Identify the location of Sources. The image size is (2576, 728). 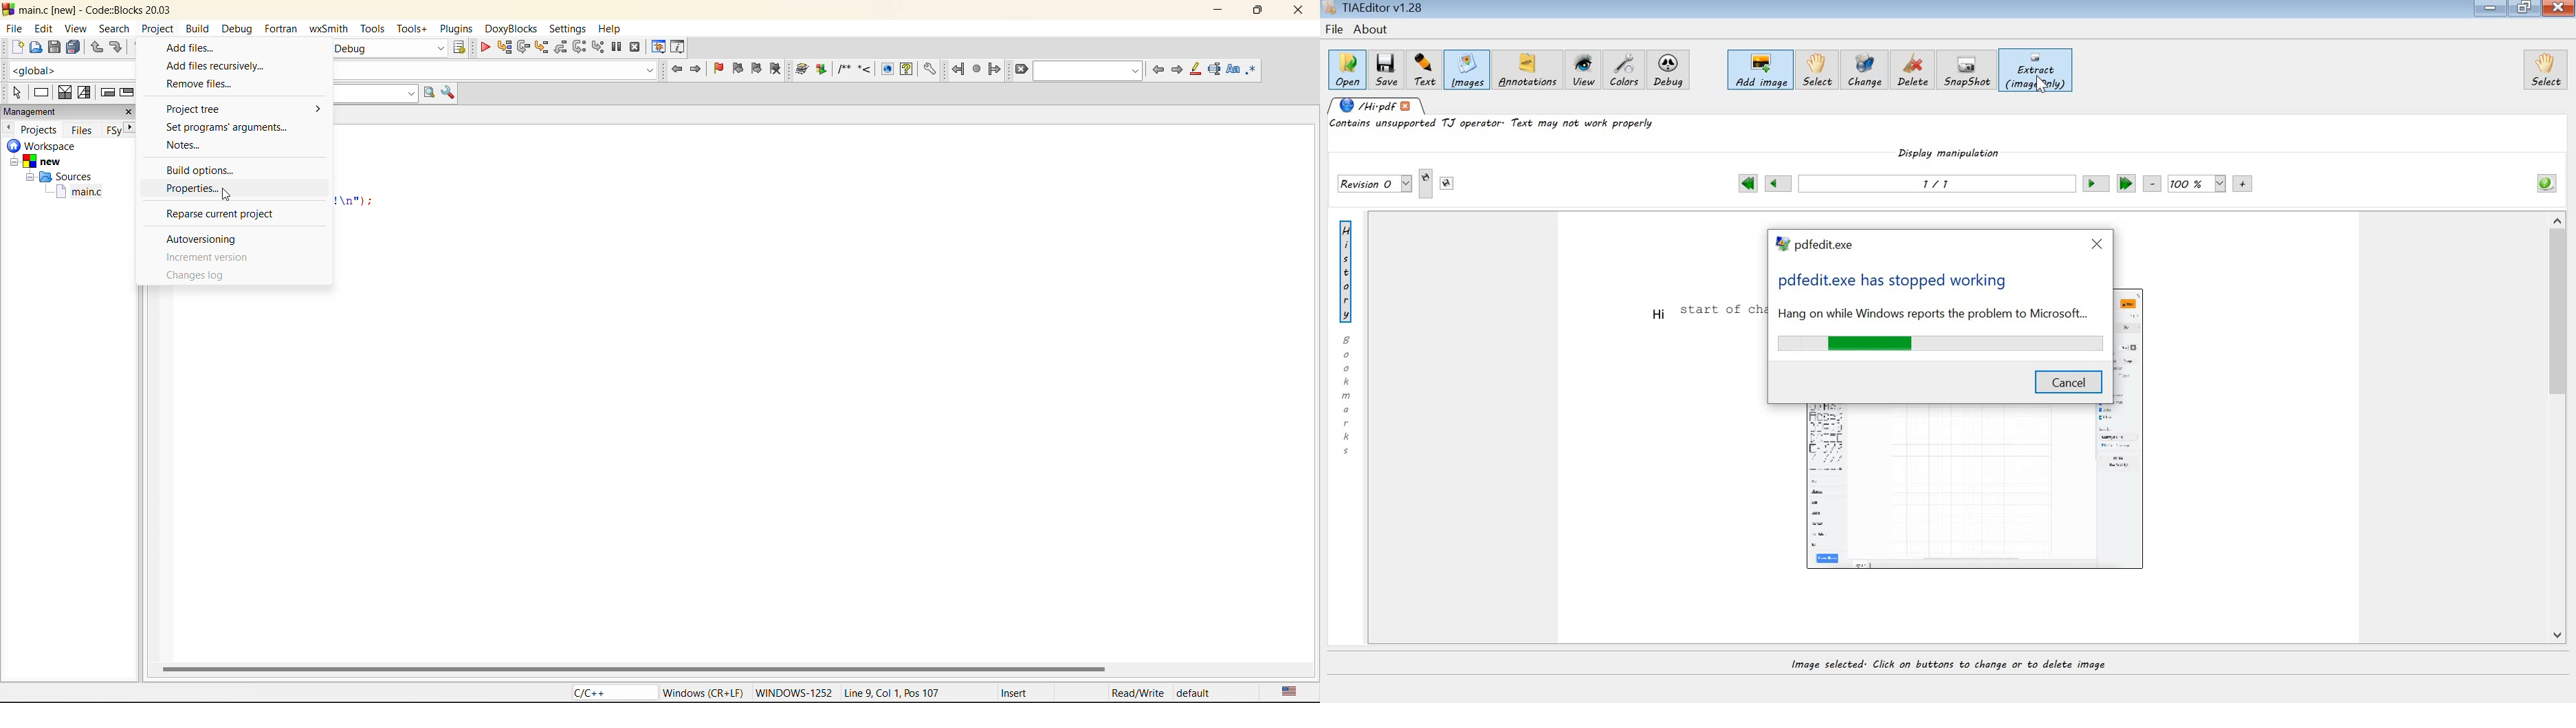
(56, 178).